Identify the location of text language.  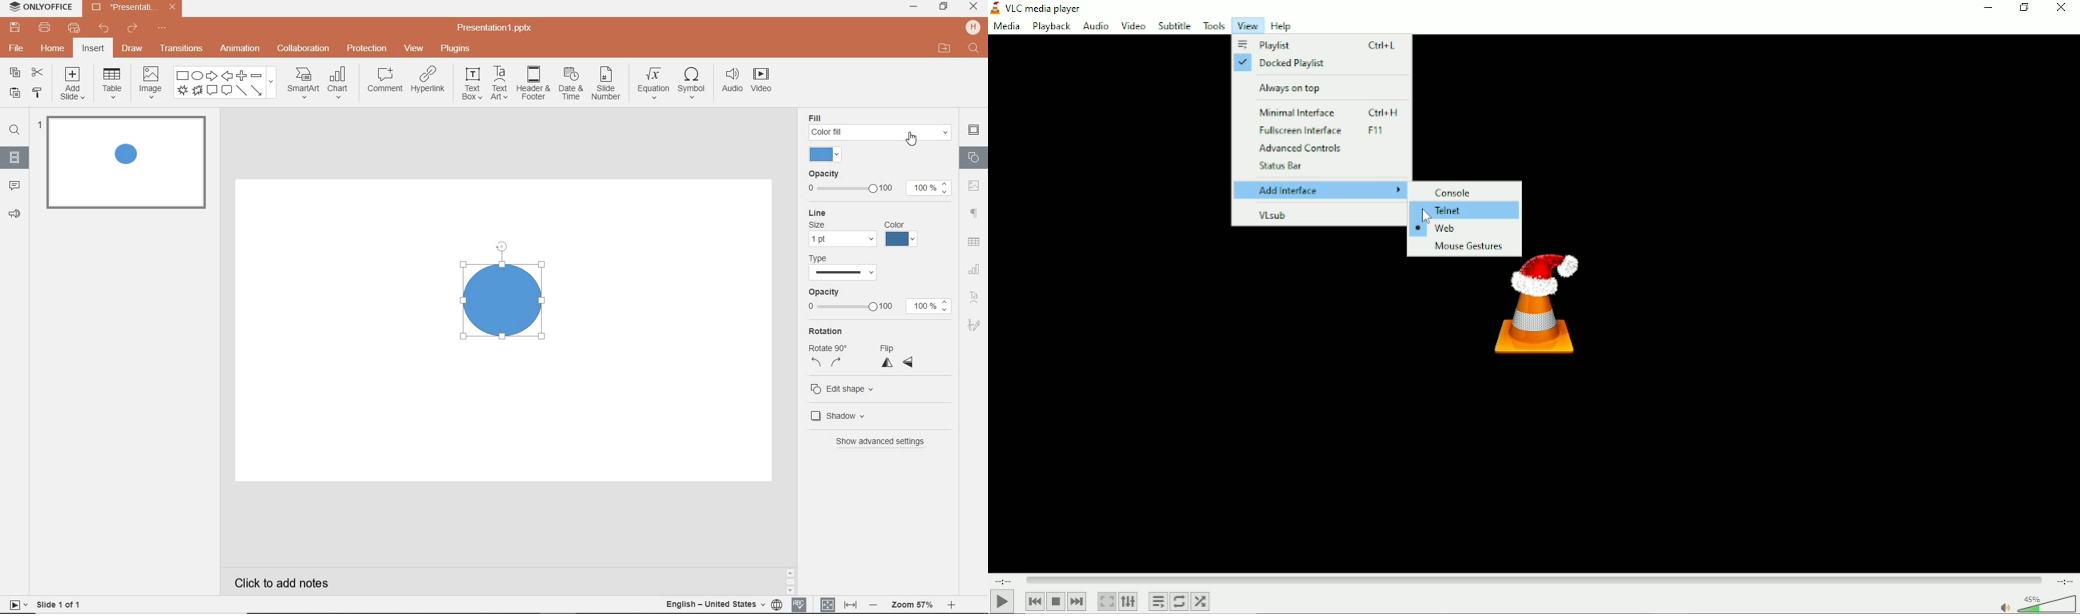
(716, 605).